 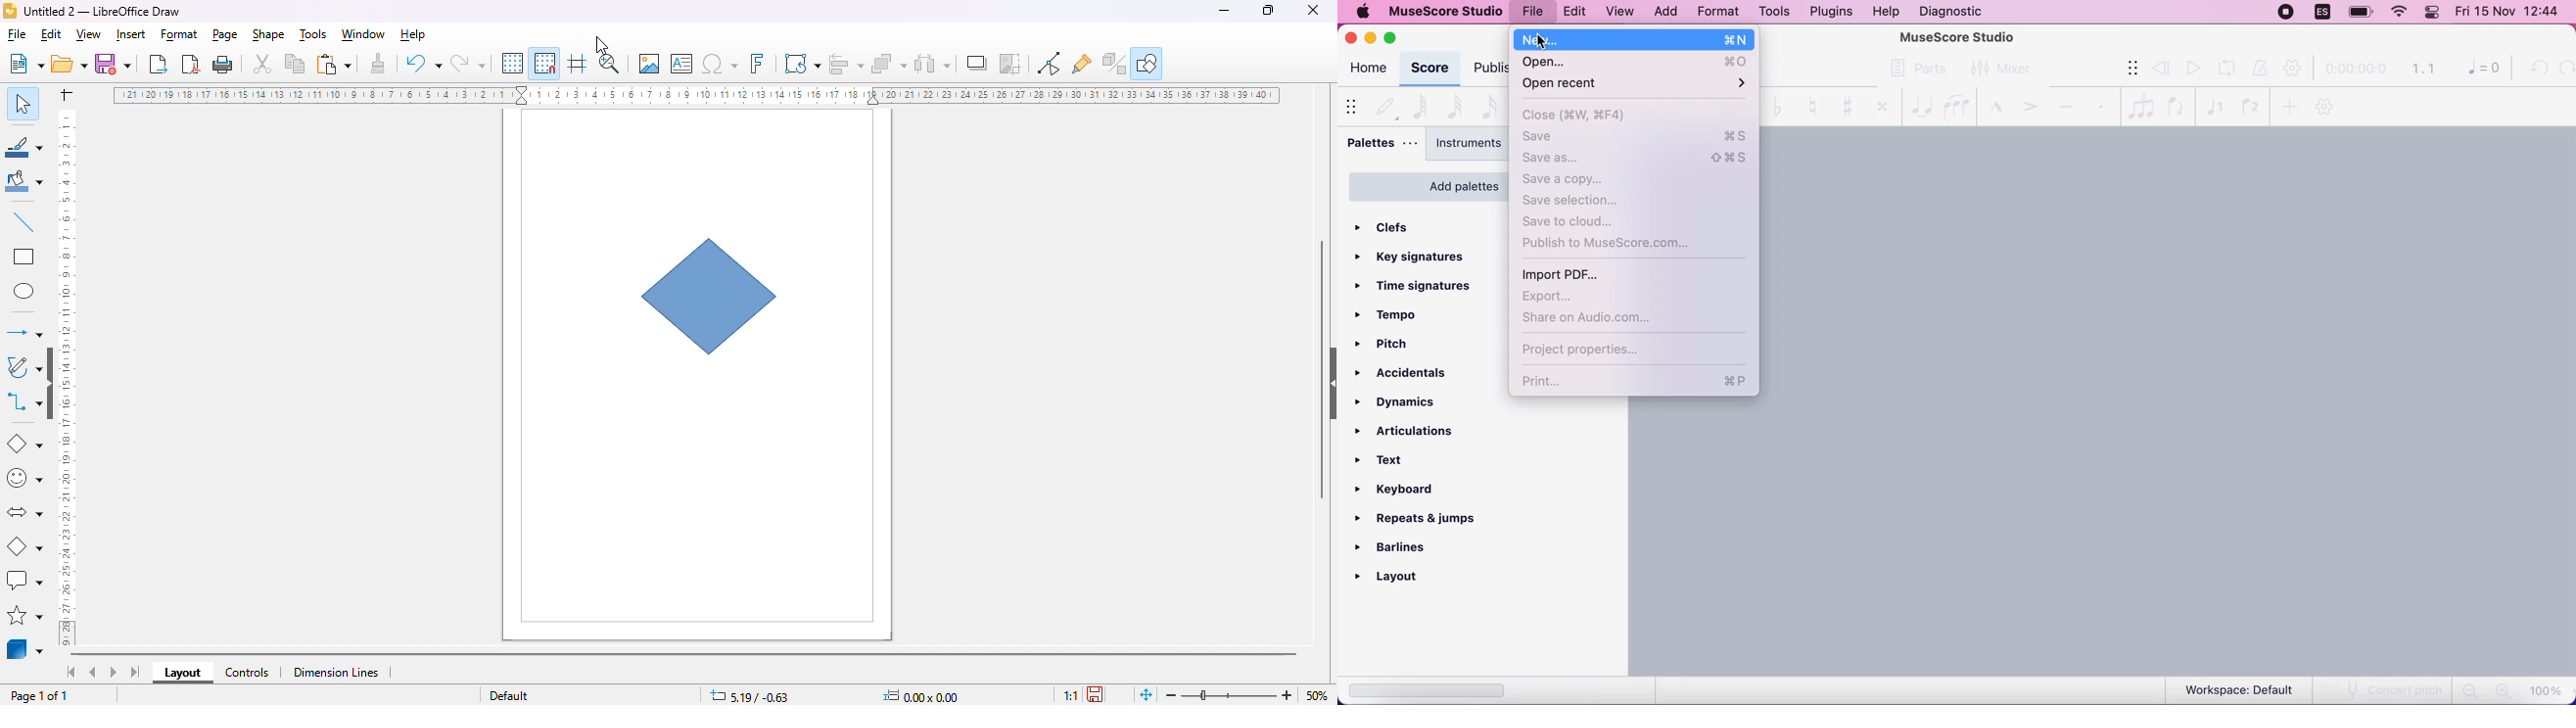 What do you see at coordinates (311, 35) in the screenshot?
I see `tools` at bounding box center [311, 35].